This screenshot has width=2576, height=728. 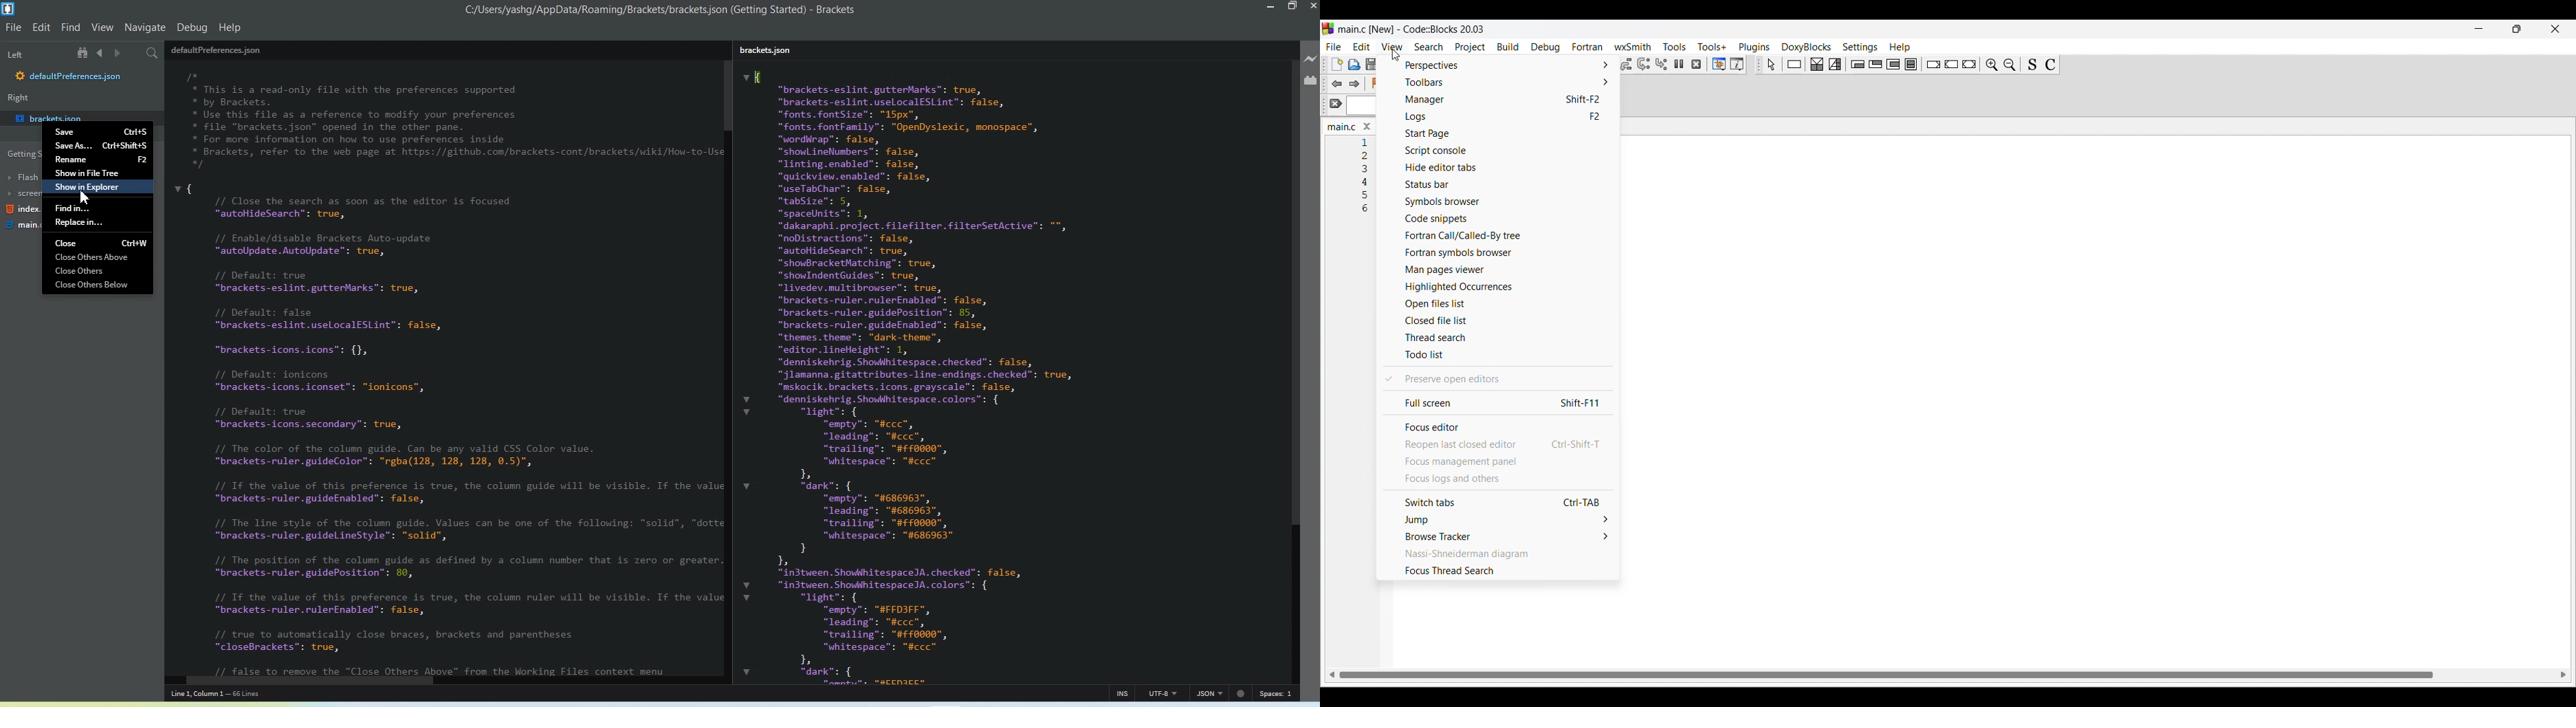 What do you see at coordinates (1293, 7) in the screenshot?
I see `Maximize` at bounding box center [1293, 7].